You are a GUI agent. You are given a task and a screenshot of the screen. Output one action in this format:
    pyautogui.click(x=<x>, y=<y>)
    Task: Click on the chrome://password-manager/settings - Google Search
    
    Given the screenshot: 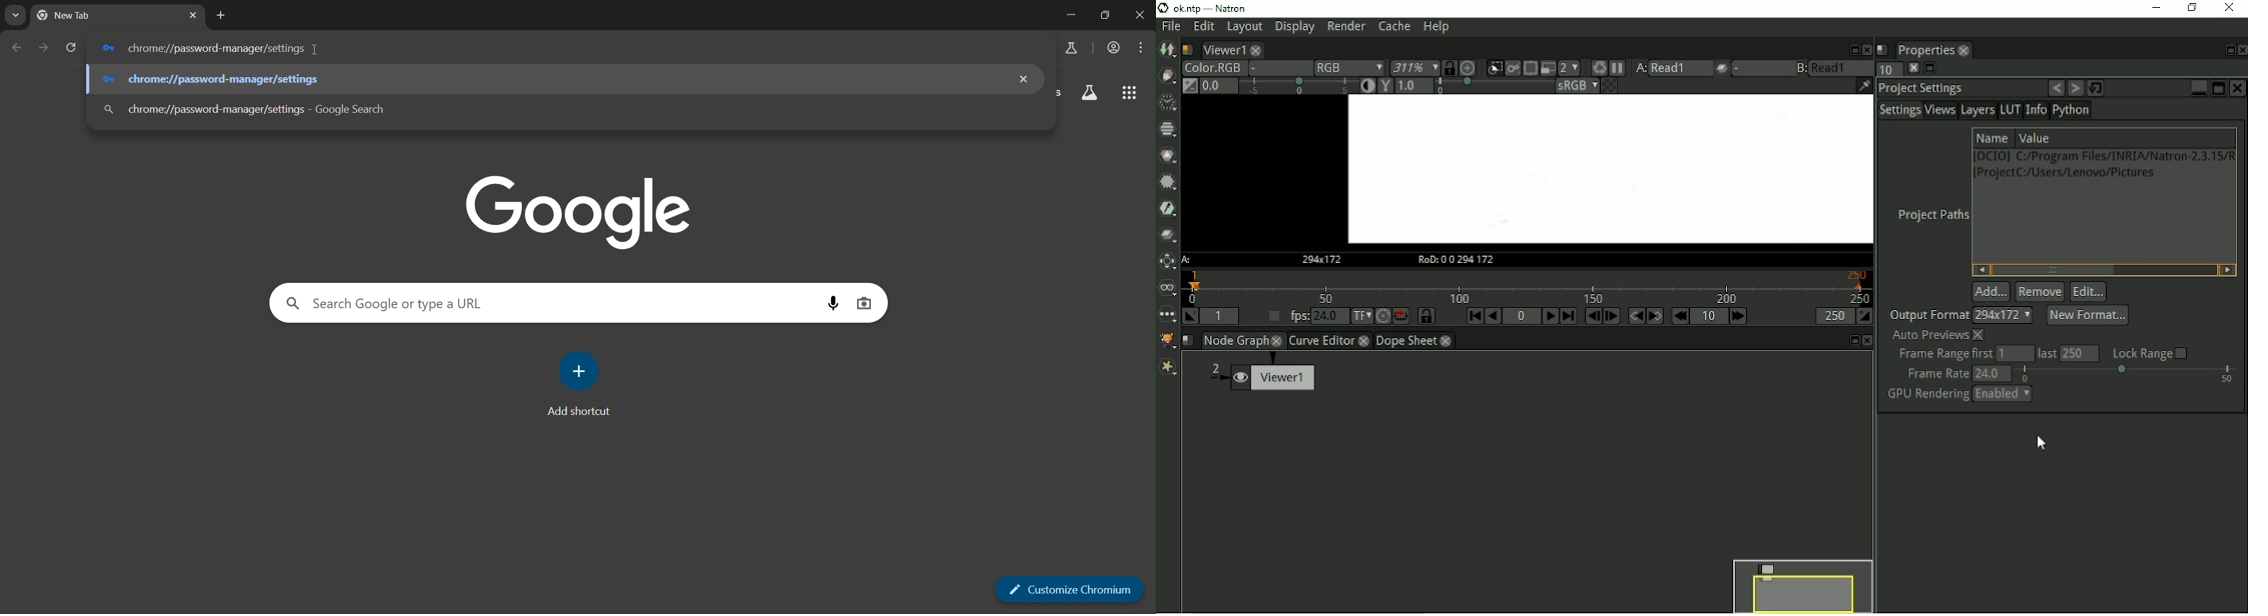 What is the action you would take?
    pyautogui.click(x=551, y=109)
    